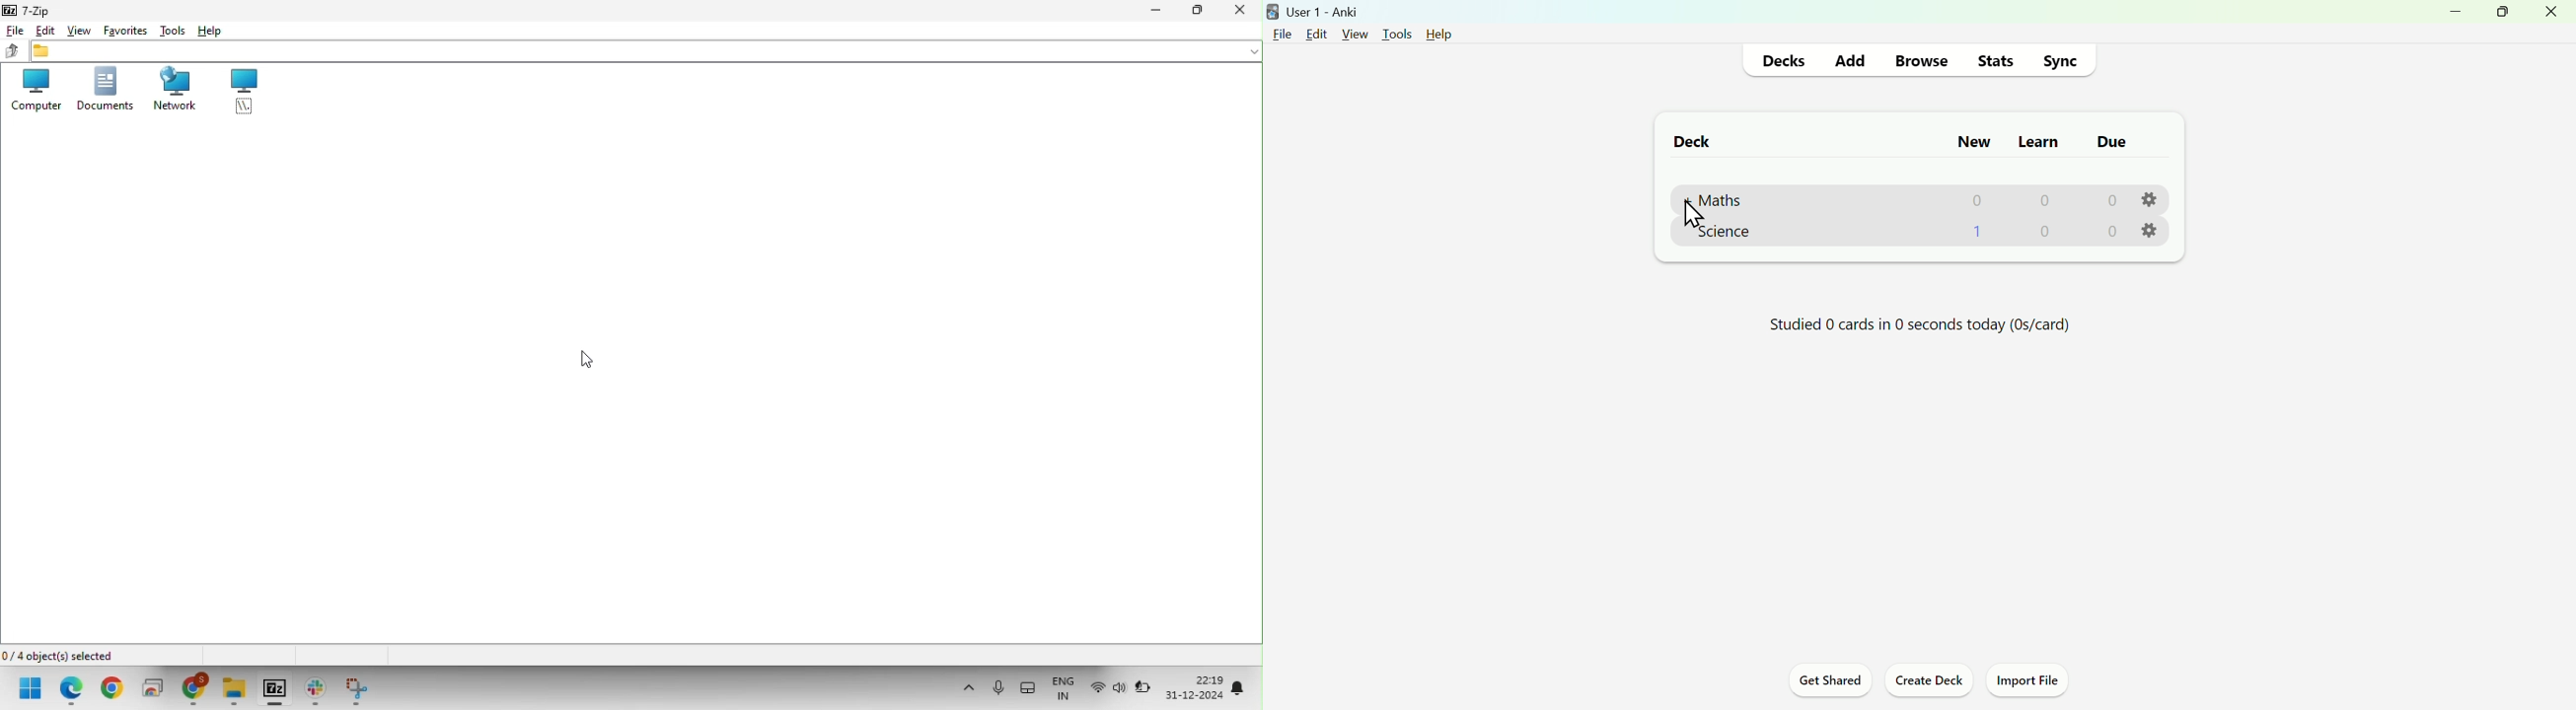 This screenshot has height=728, width=2576. Describe the element at coordinates (274, 692) in the screenshot. I see `7-zip` at that location.